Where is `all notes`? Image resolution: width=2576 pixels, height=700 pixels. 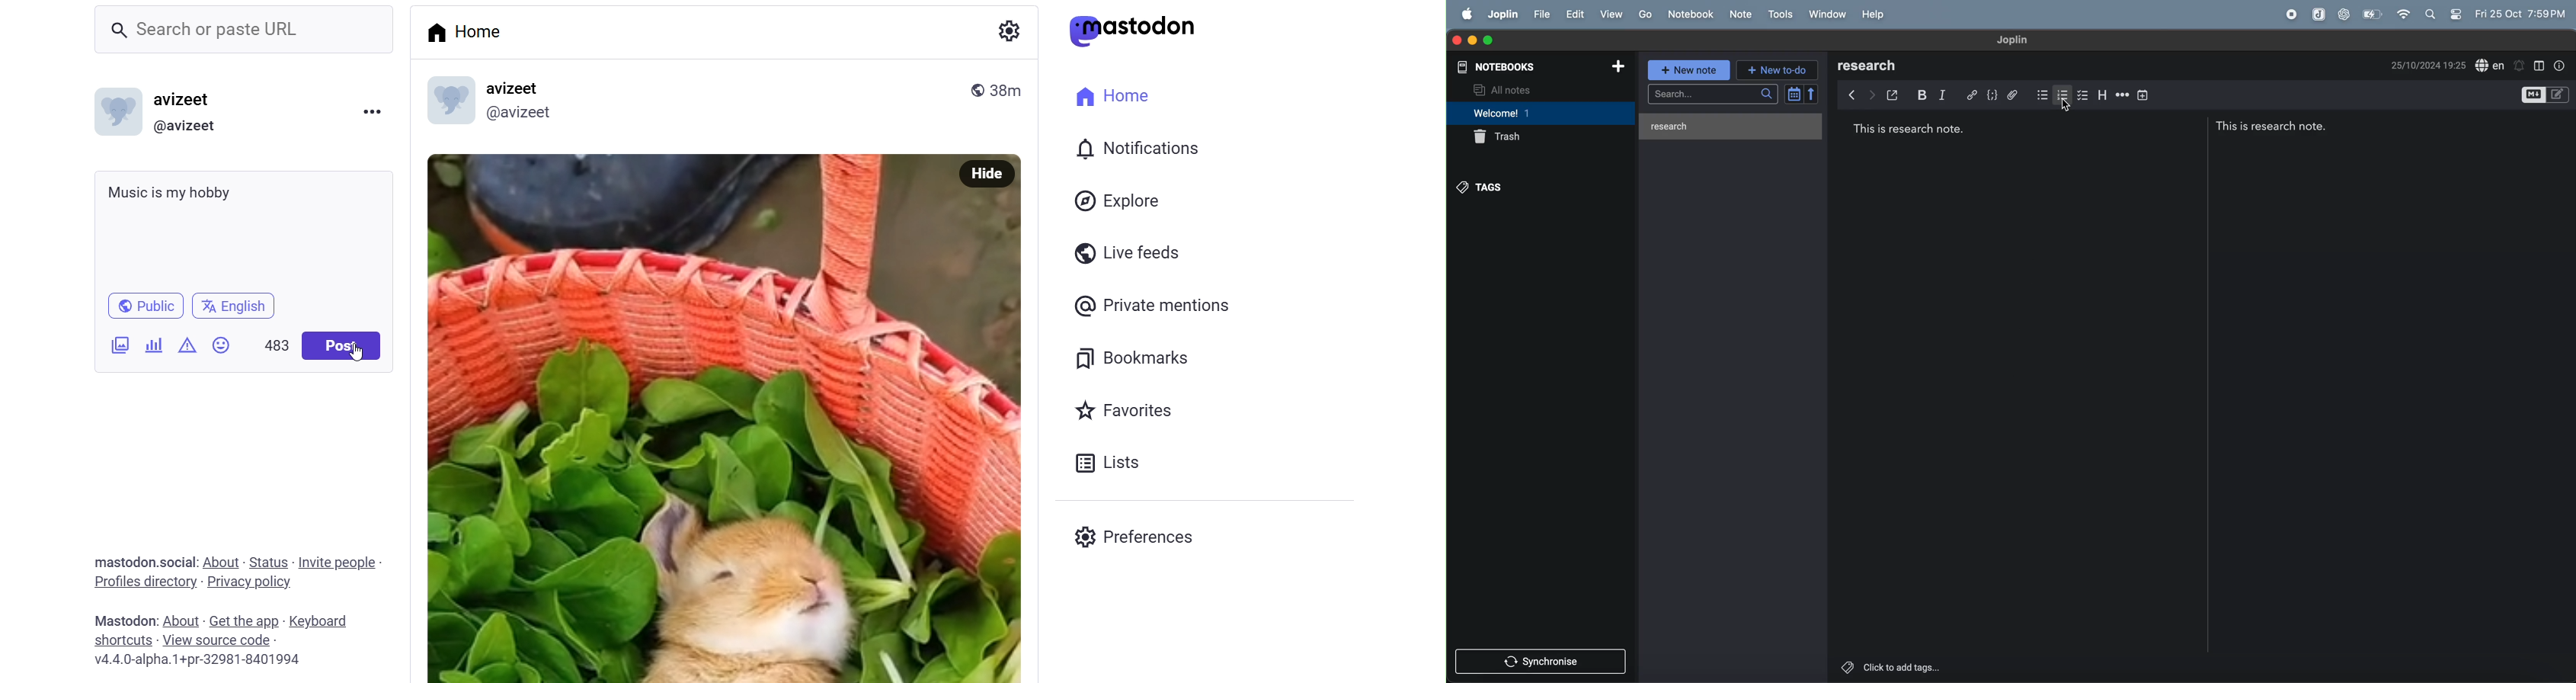 all notes is located at coordinates (1532, 91).